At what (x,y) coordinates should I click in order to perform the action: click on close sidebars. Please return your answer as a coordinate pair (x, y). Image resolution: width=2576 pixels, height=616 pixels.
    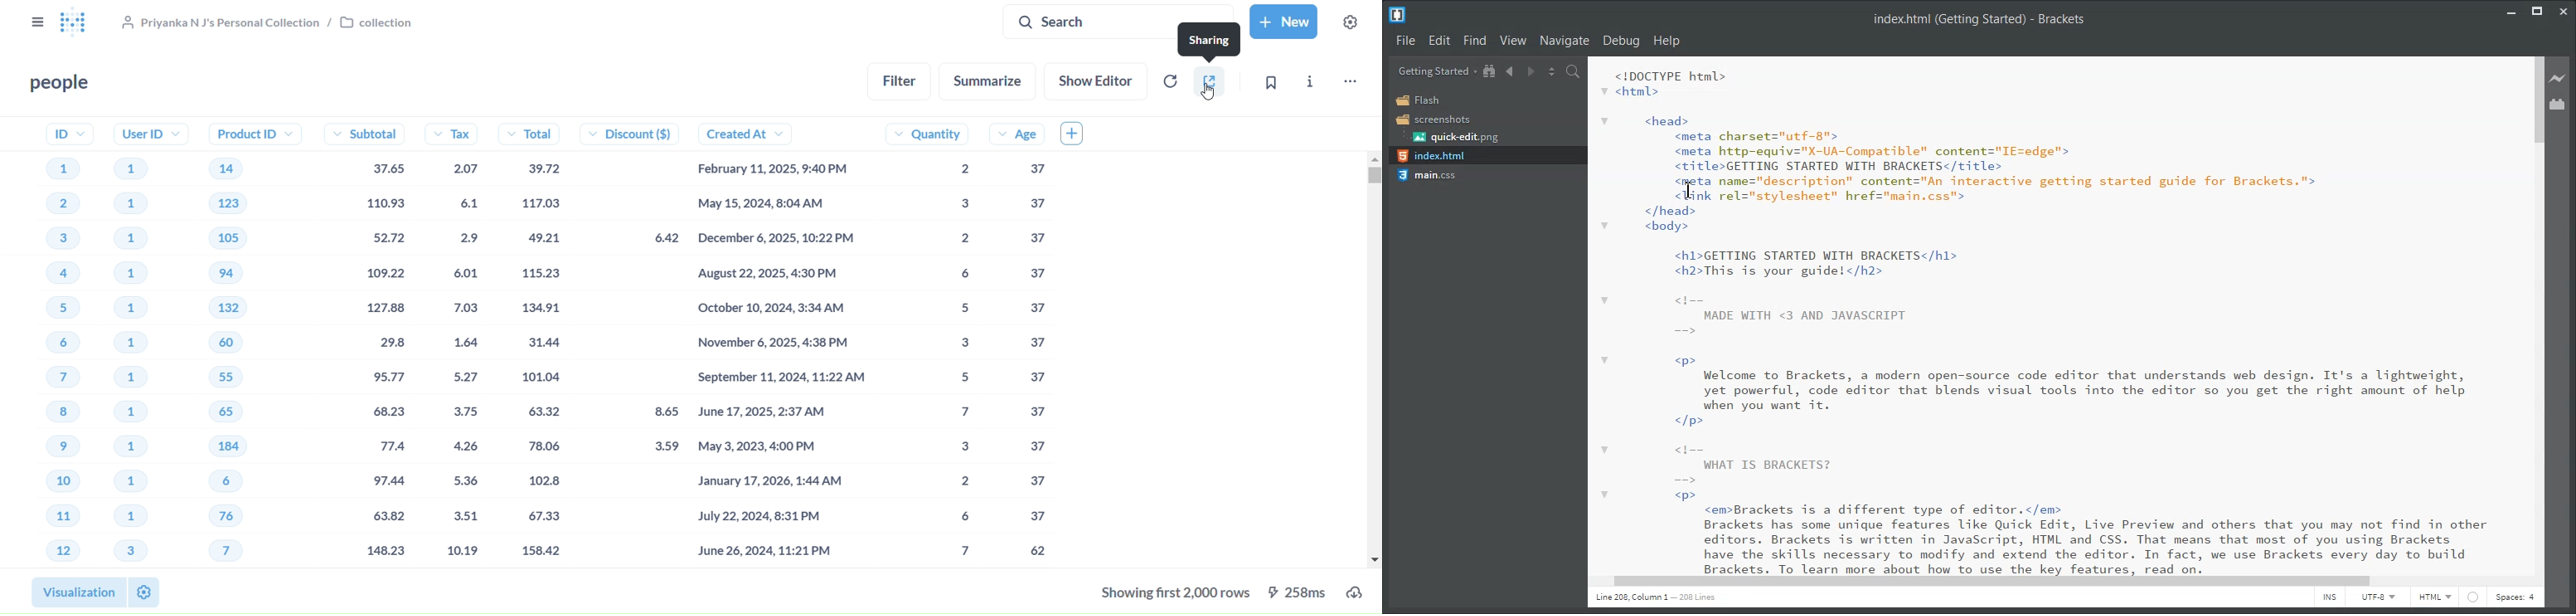
    Looking at the image, I should click on (37, 23).